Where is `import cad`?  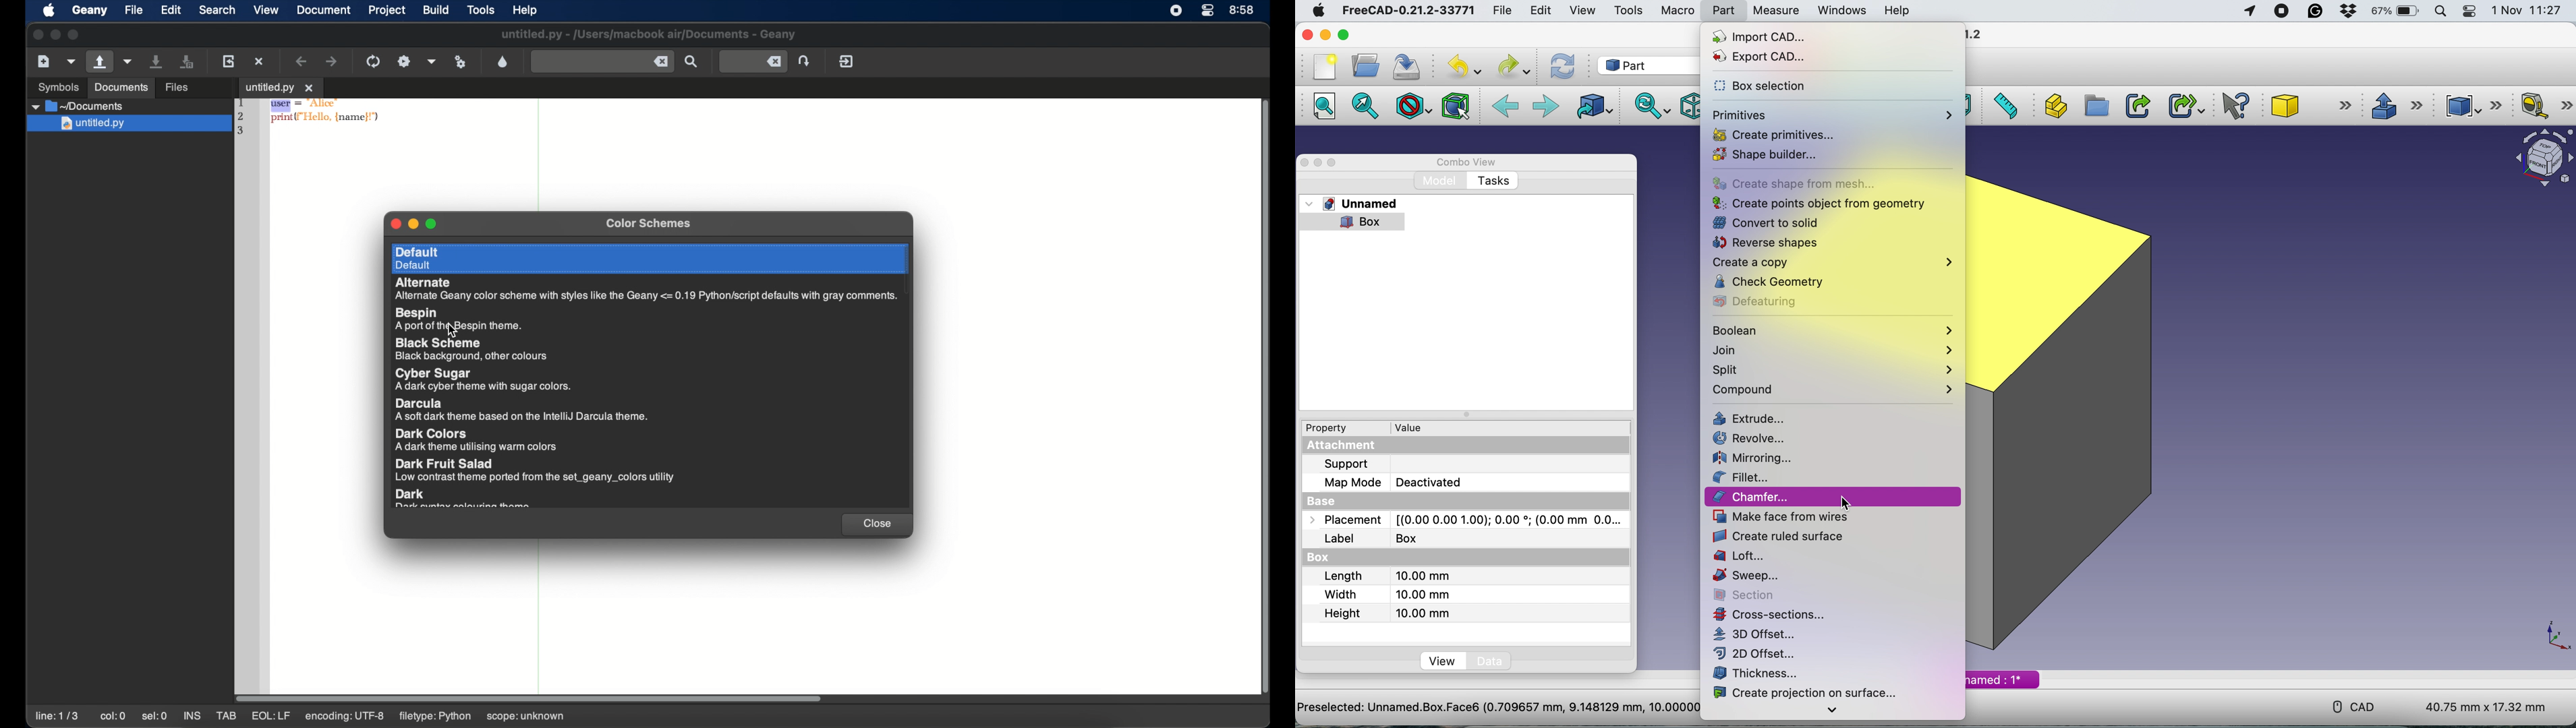 import cad is located at coordinates (1771, 37).